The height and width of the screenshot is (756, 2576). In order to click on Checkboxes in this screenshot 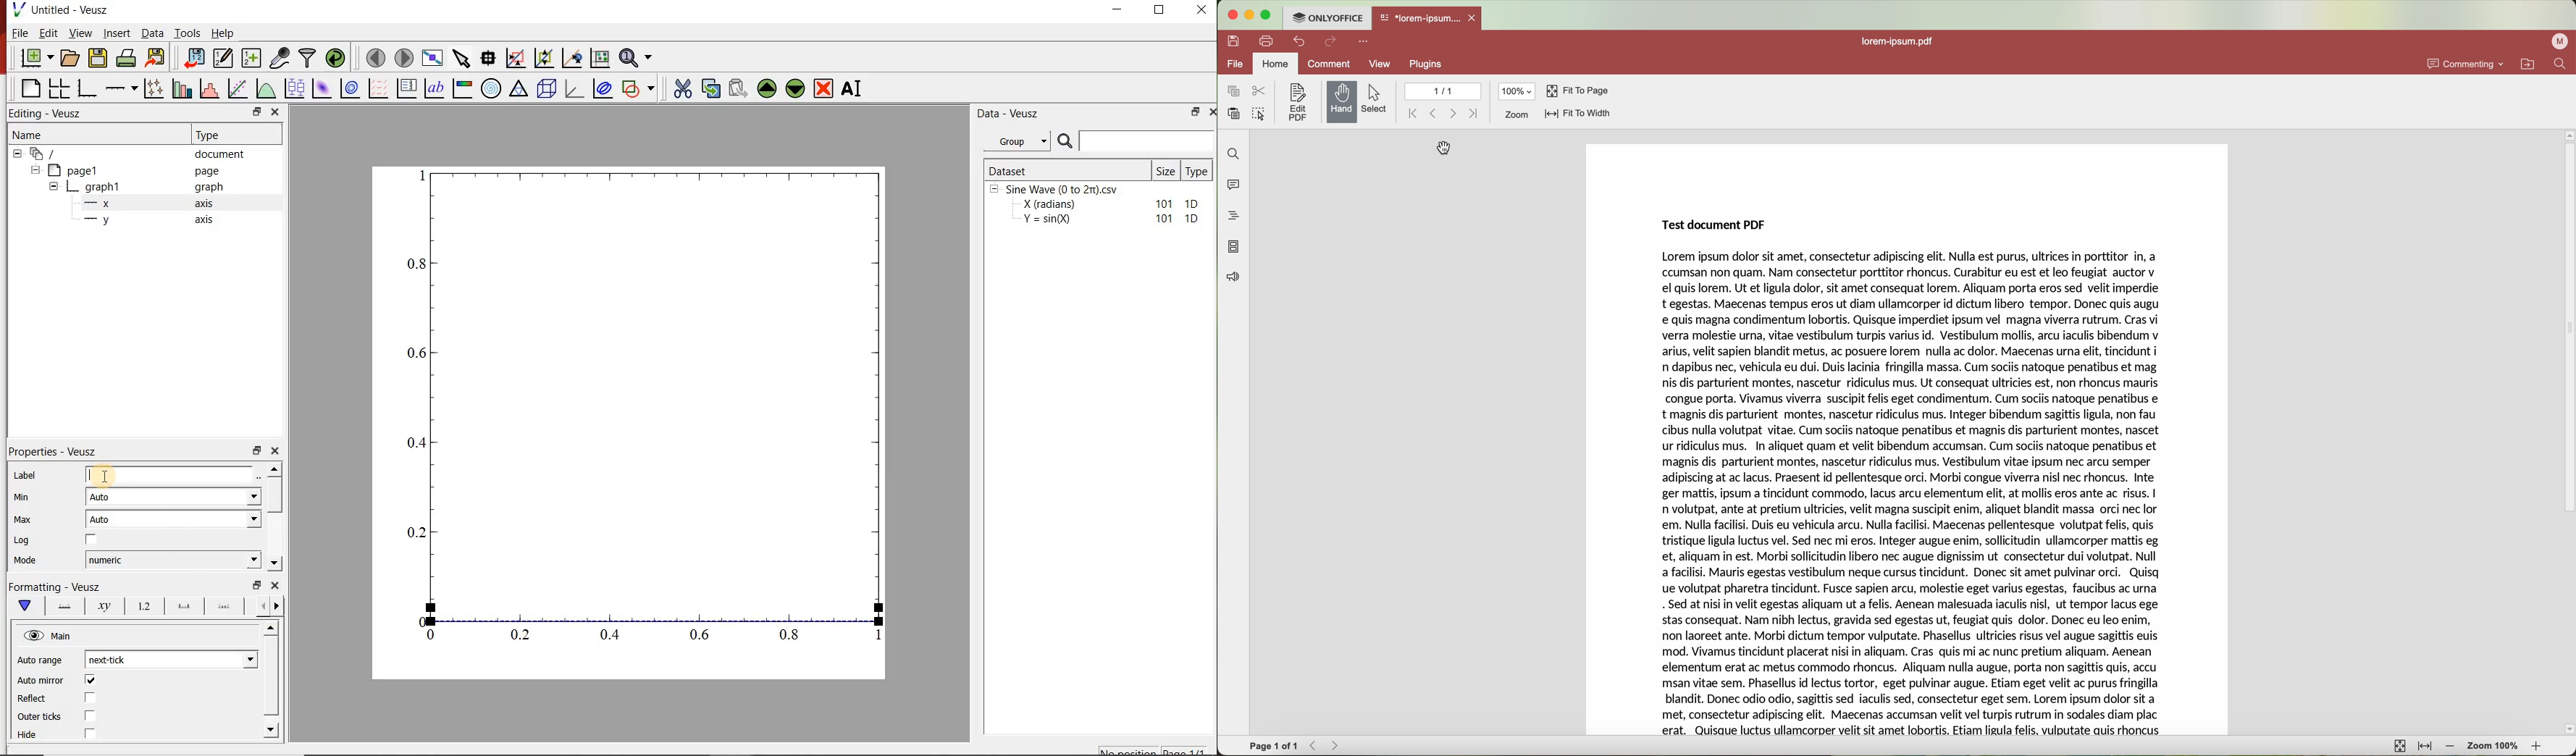, I will do `click(91, 707)`.